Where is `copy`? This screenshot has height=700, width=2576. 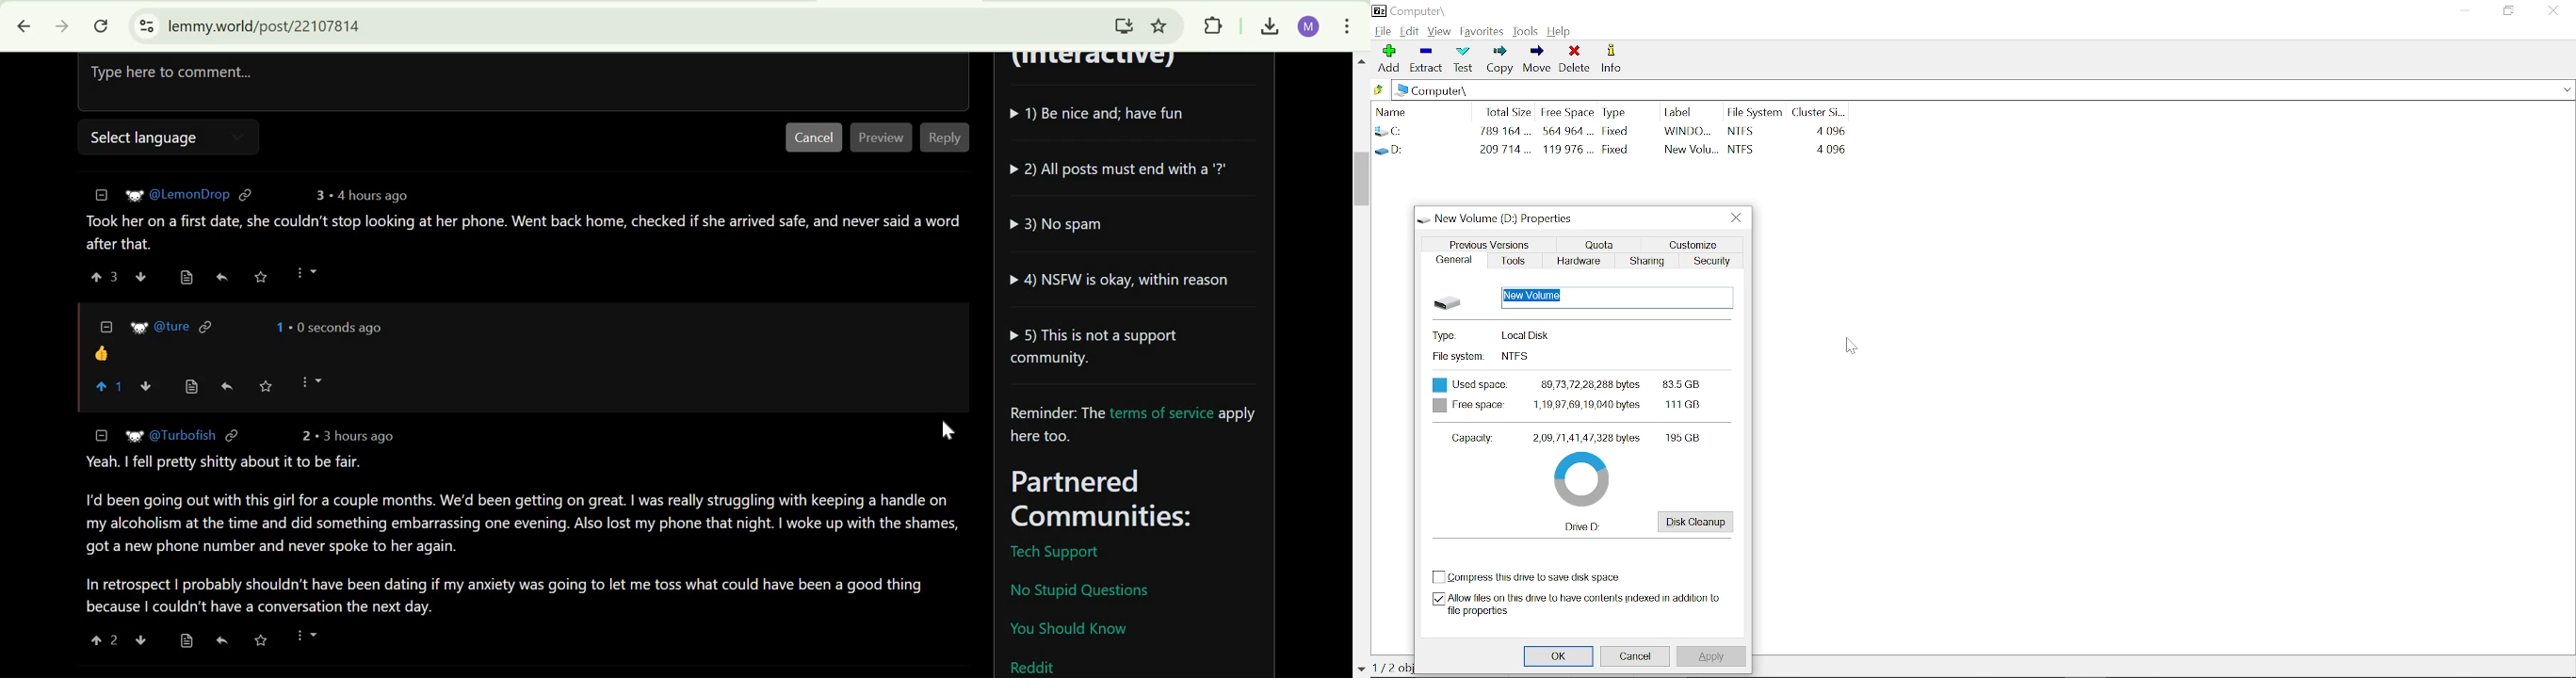 copy is located at coordinates (1501, 60).